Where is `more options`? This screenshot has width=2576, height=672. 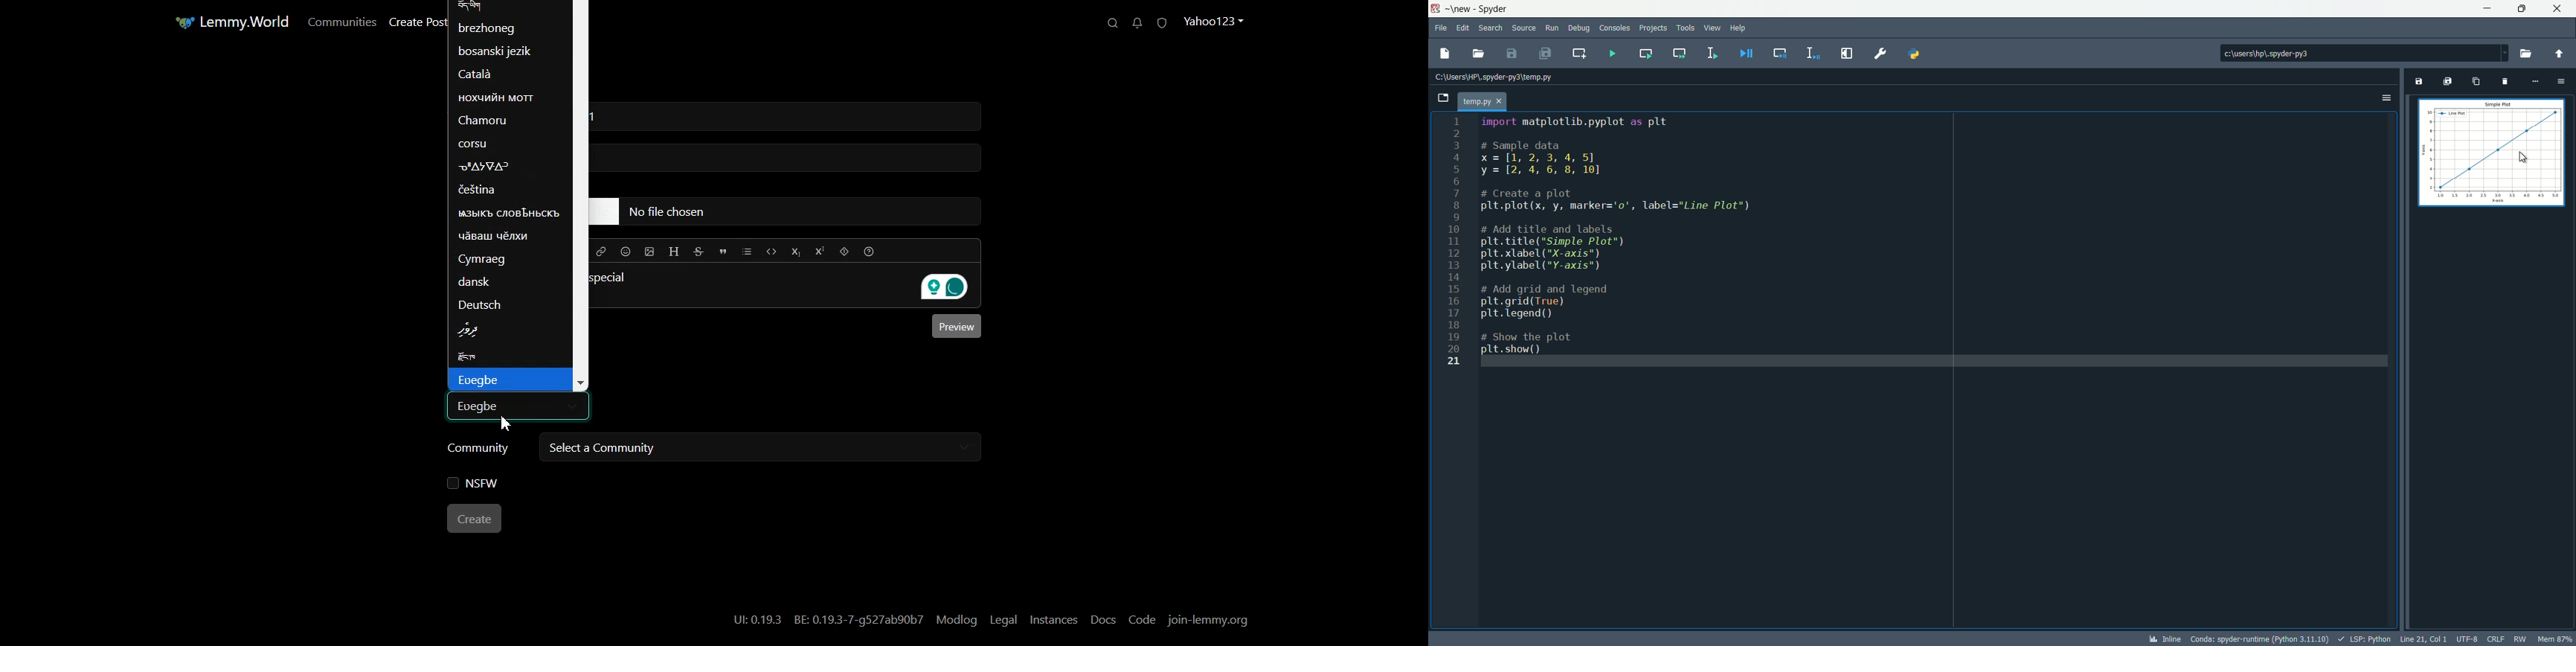 more options is located at coordinates (2536, 81).